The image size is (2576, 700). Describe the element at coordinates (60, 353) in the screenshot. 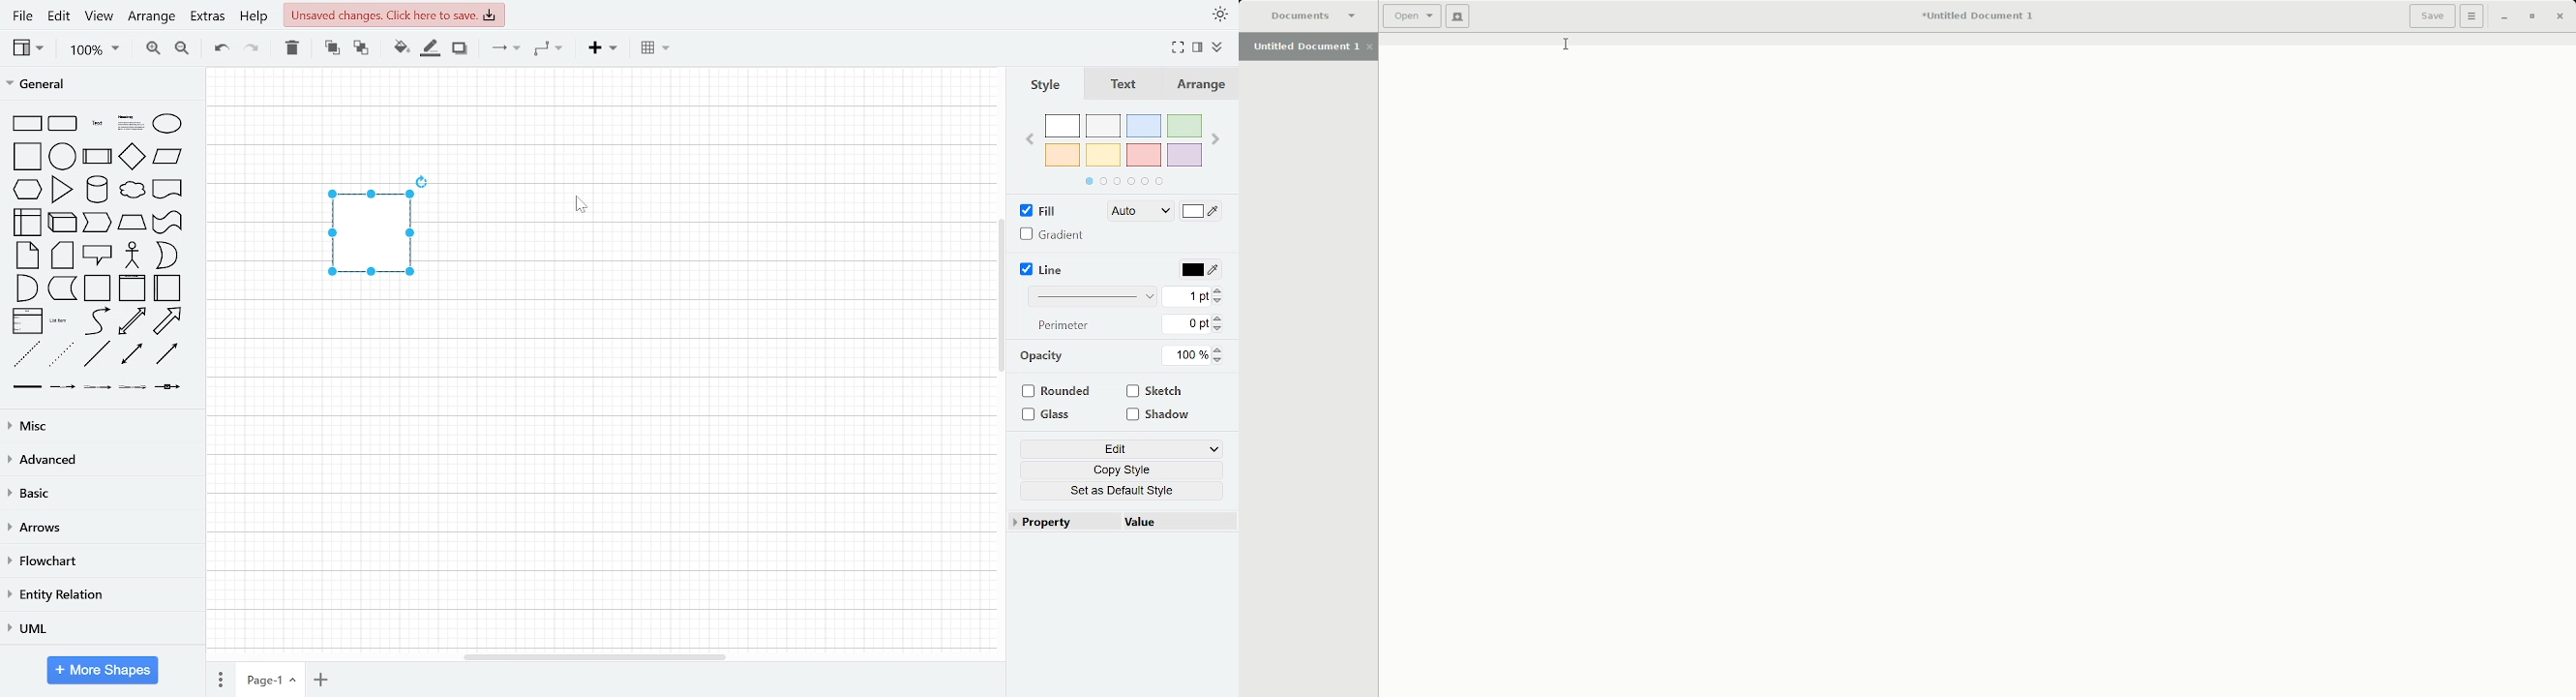

I see `dotted line` at that location.